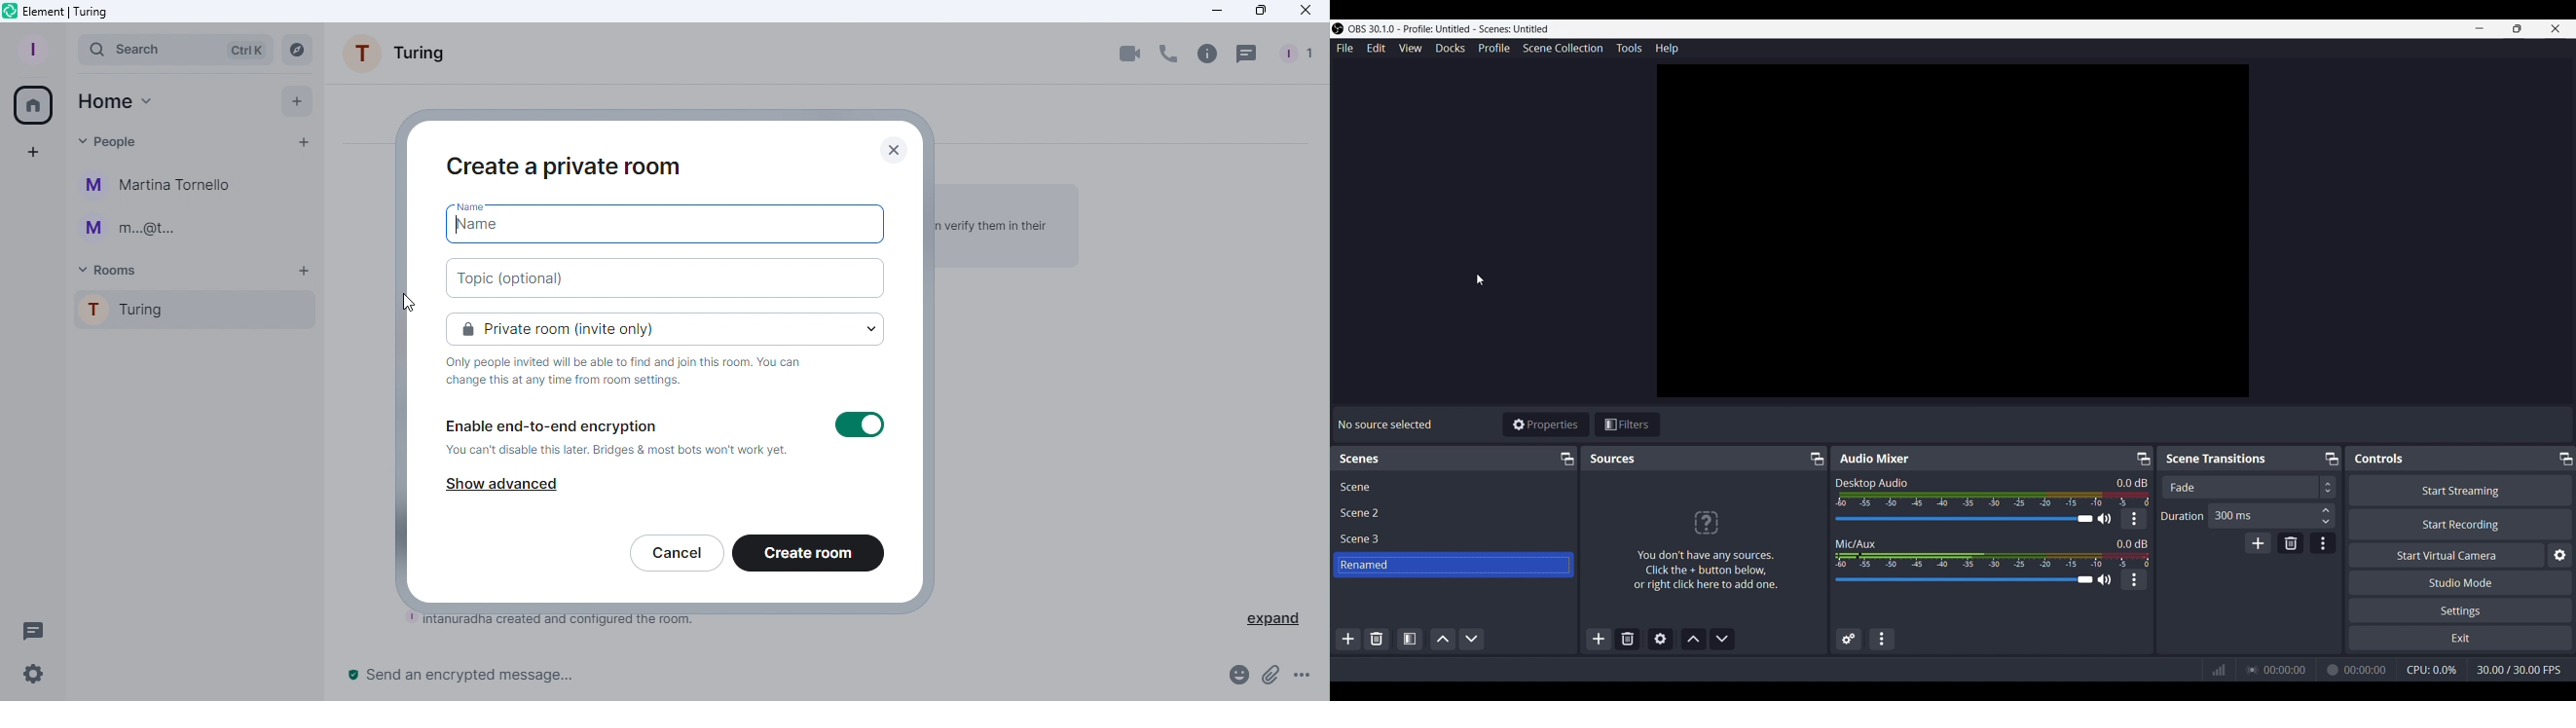  I want to click on kebab menu, so click(2135, 519).